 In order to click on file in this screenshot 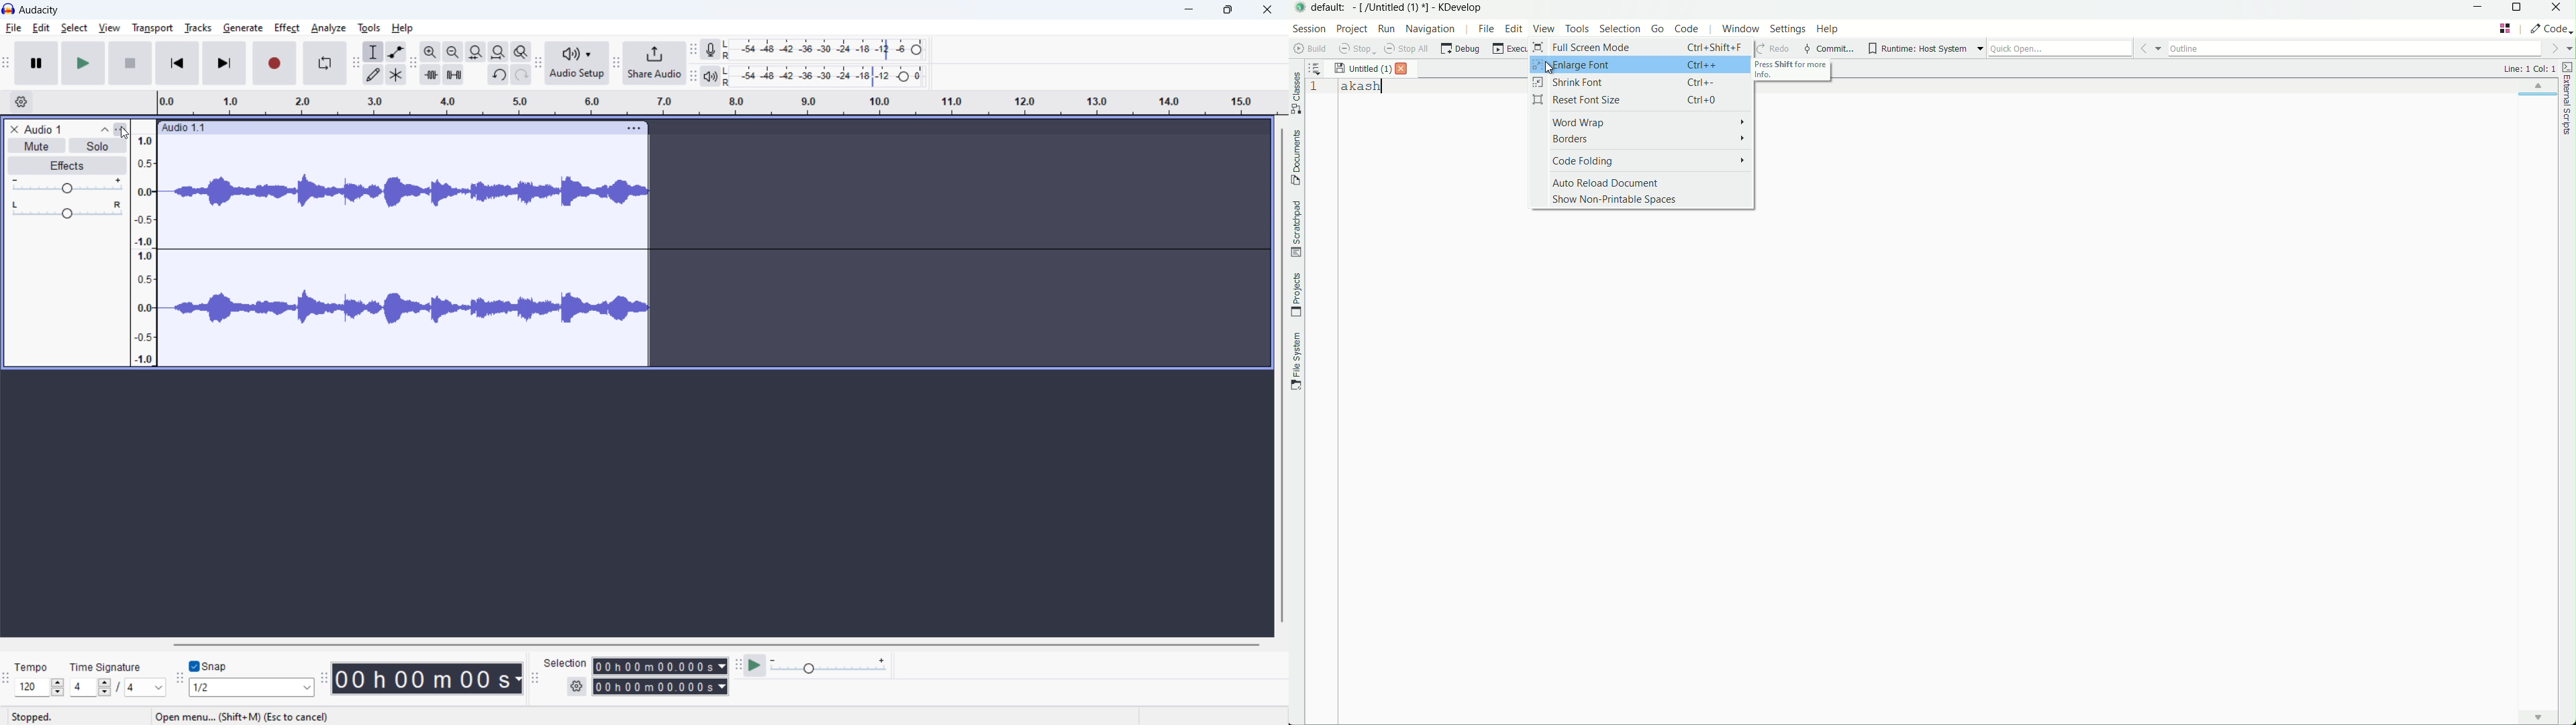, I will do `click(1483, 30)`.